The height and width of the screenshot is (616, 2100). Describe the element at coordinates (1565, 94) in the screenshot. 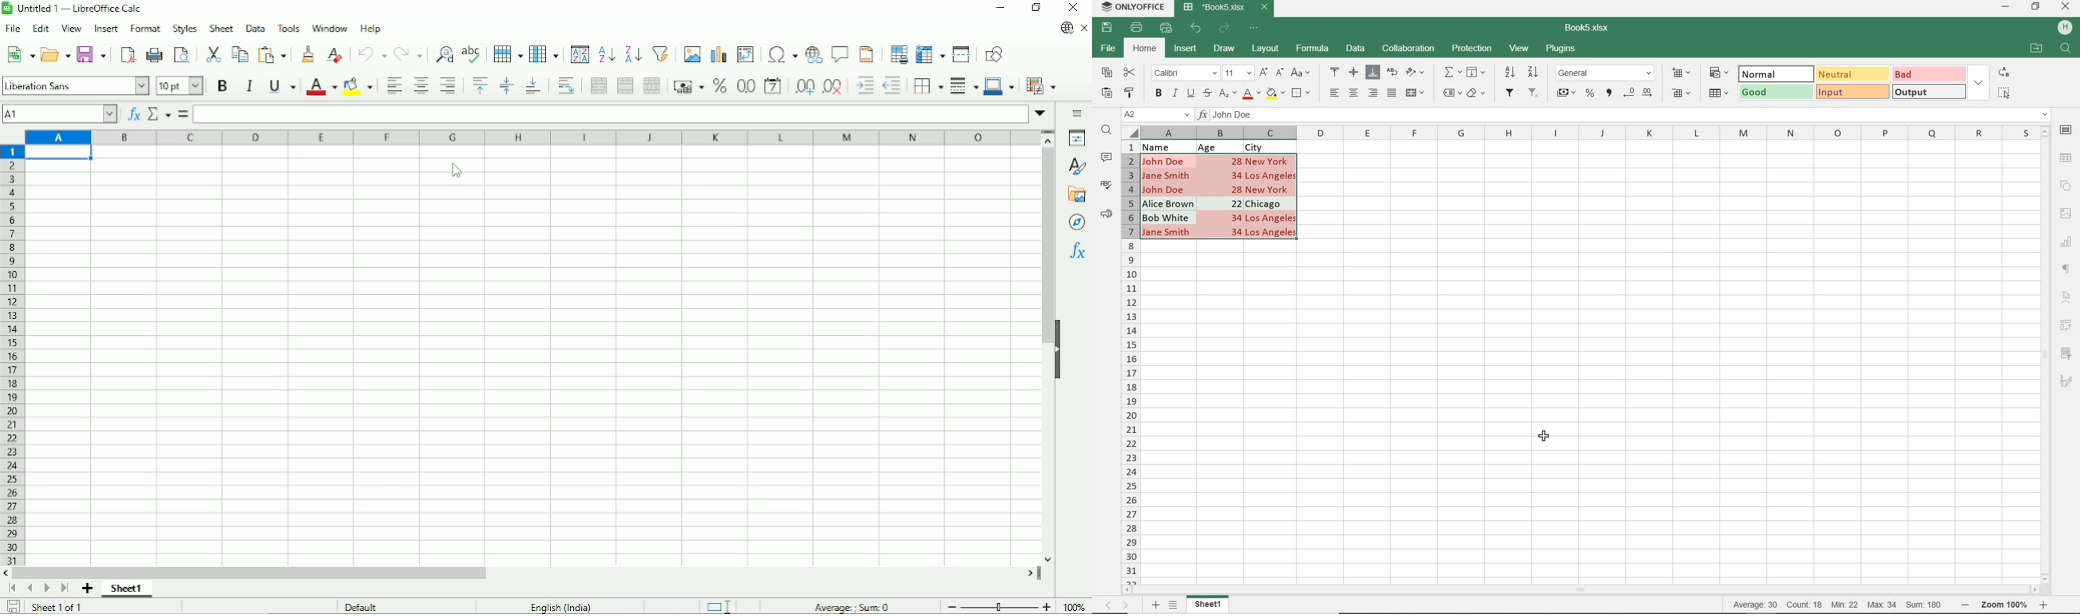

I see `ACCOUNTING STYLE` at that location.